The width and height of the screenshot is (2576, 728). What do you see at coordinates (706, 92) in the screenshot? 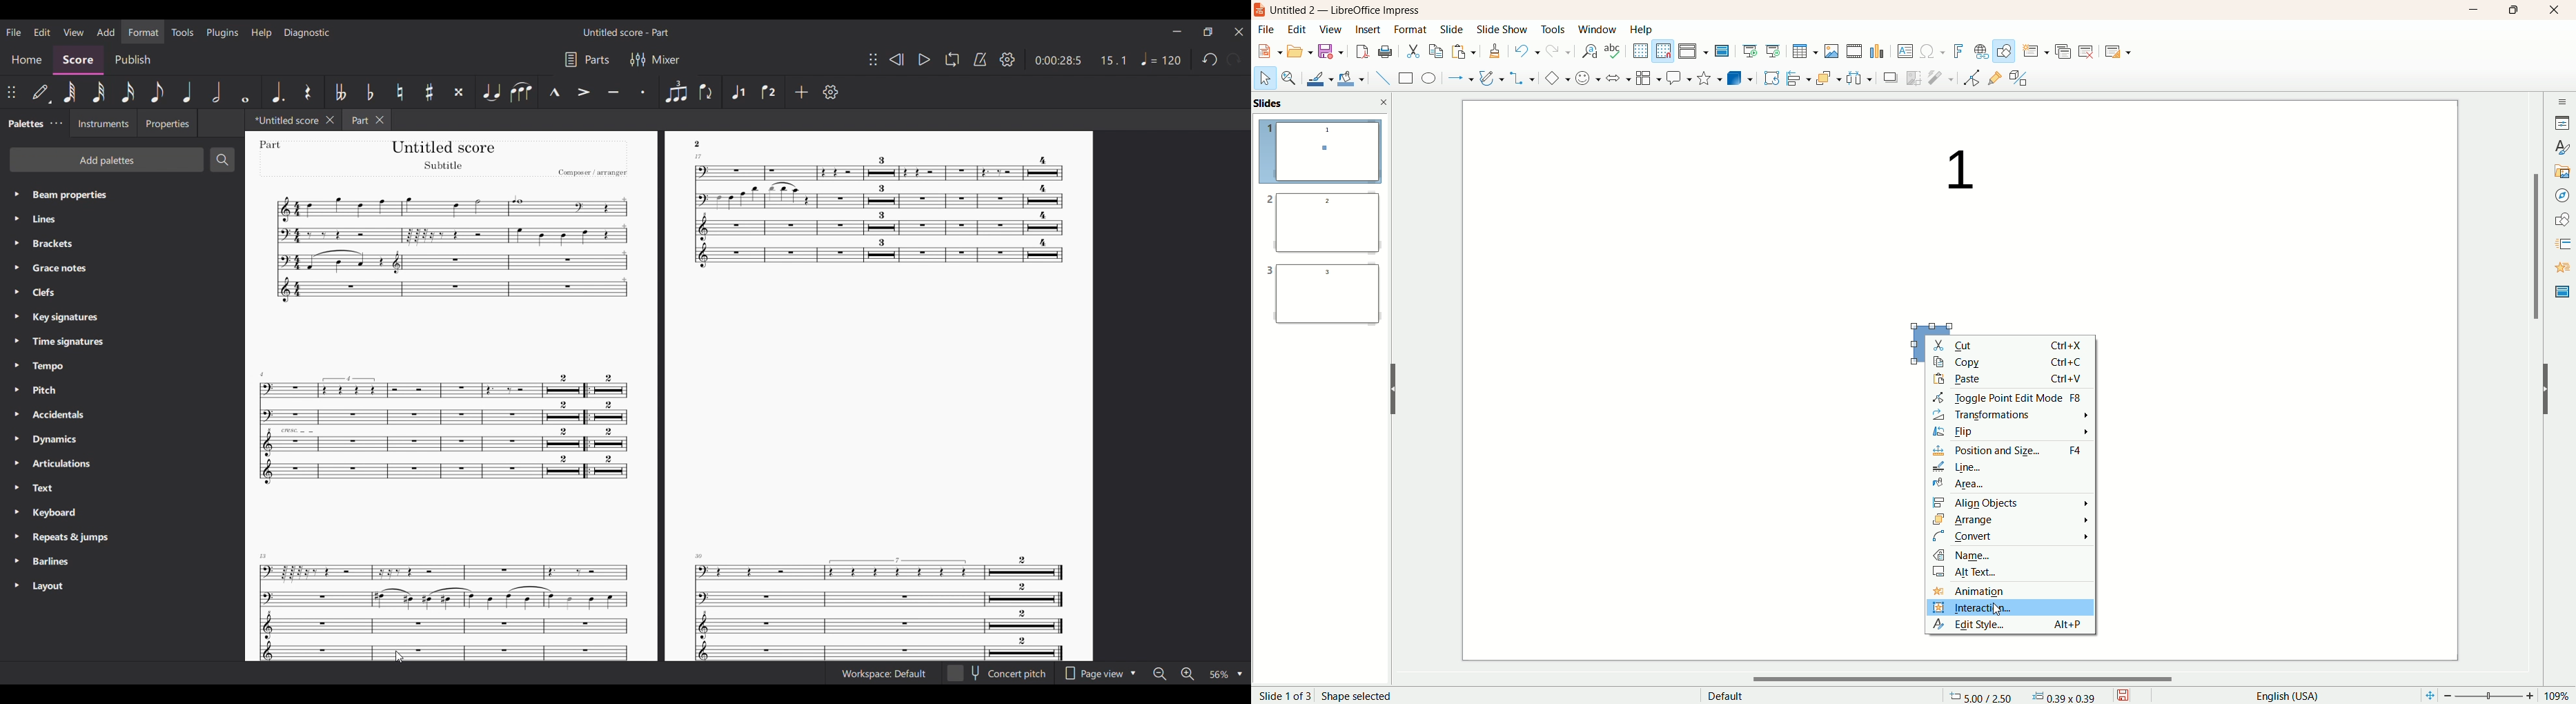
I see `Flip direction` at bounding box center [706, 92].